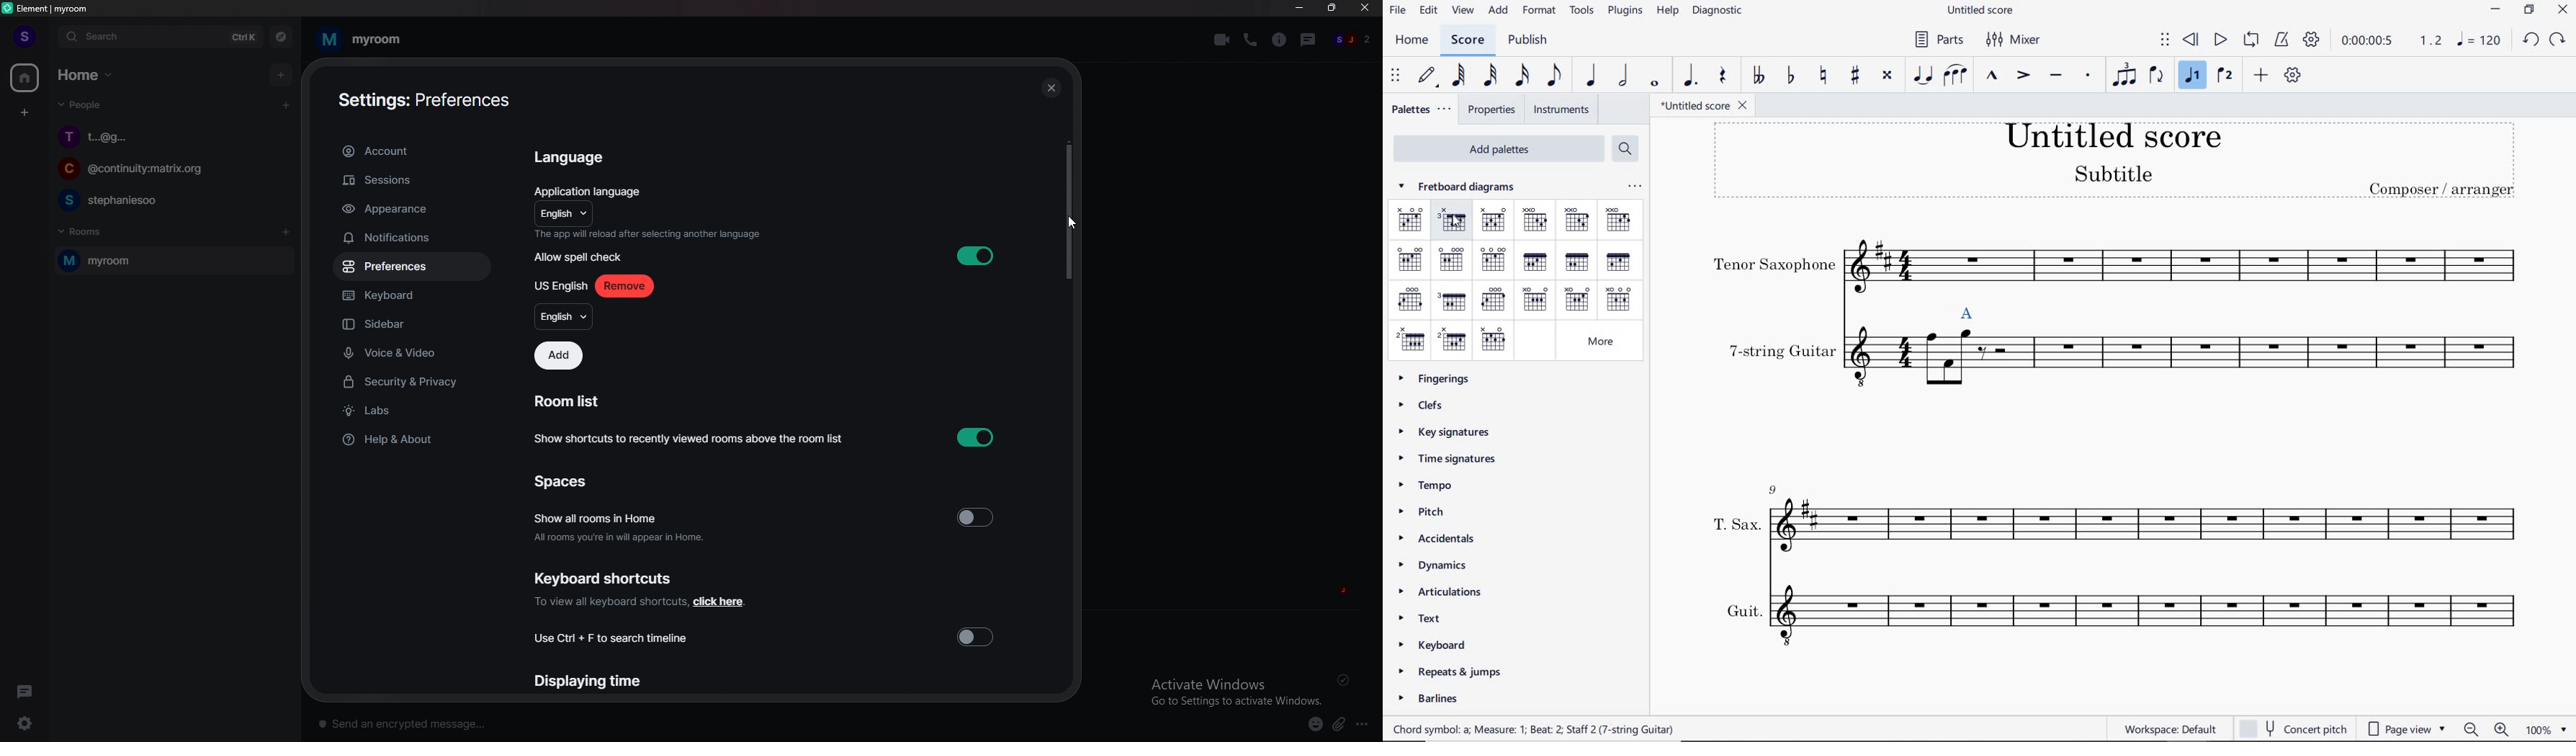 The height and width of the screenshot is (756, 2576). What do you see at coordinates (583, 258) in the screenshot?
I see `allow spell check` at bounding box center [583, 258].